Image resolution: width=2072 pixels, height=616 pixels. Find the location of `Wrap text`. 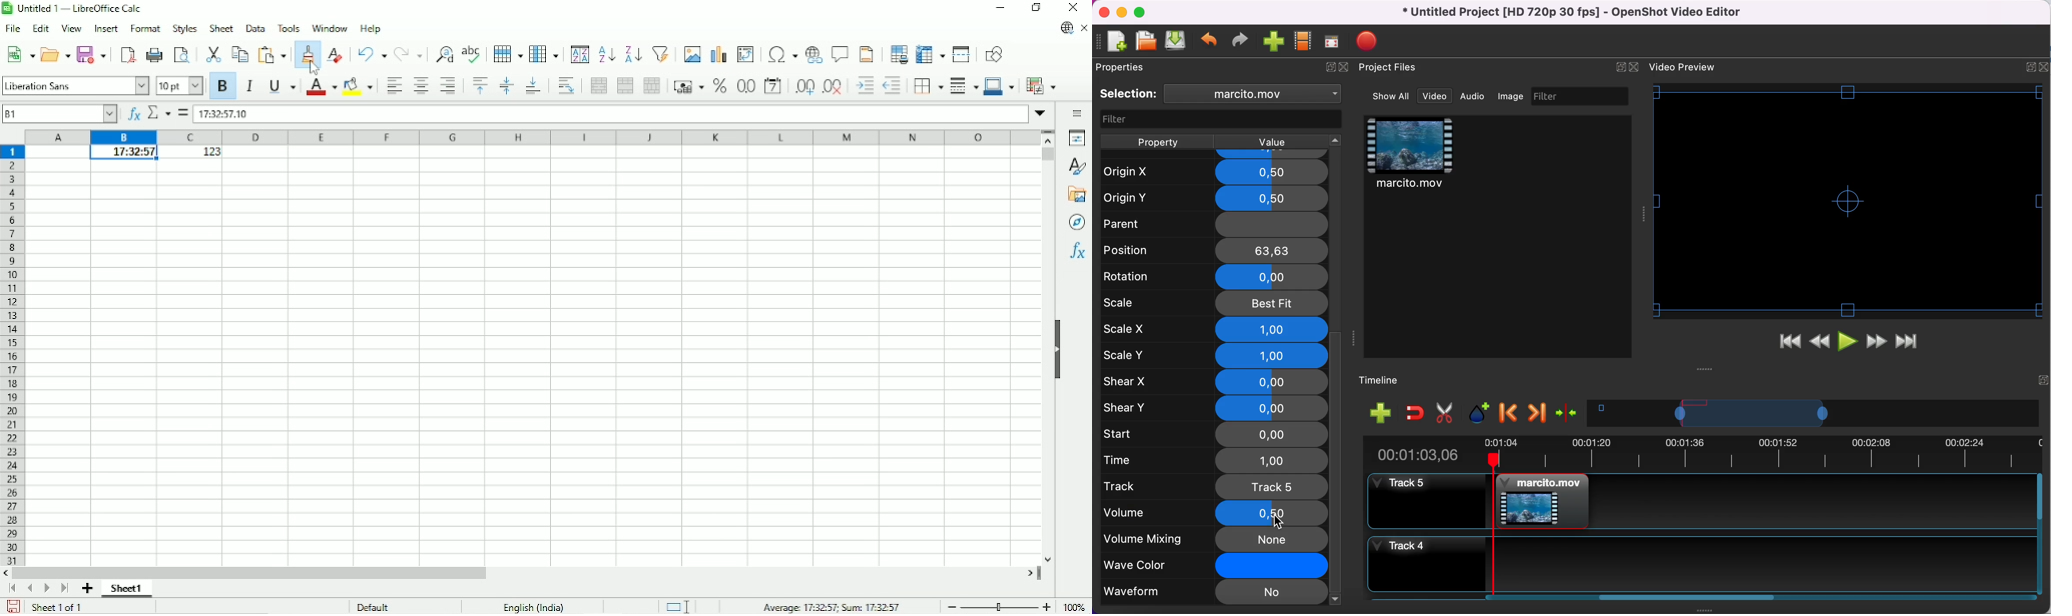

Wrap text is located at coordinates (566, 86).